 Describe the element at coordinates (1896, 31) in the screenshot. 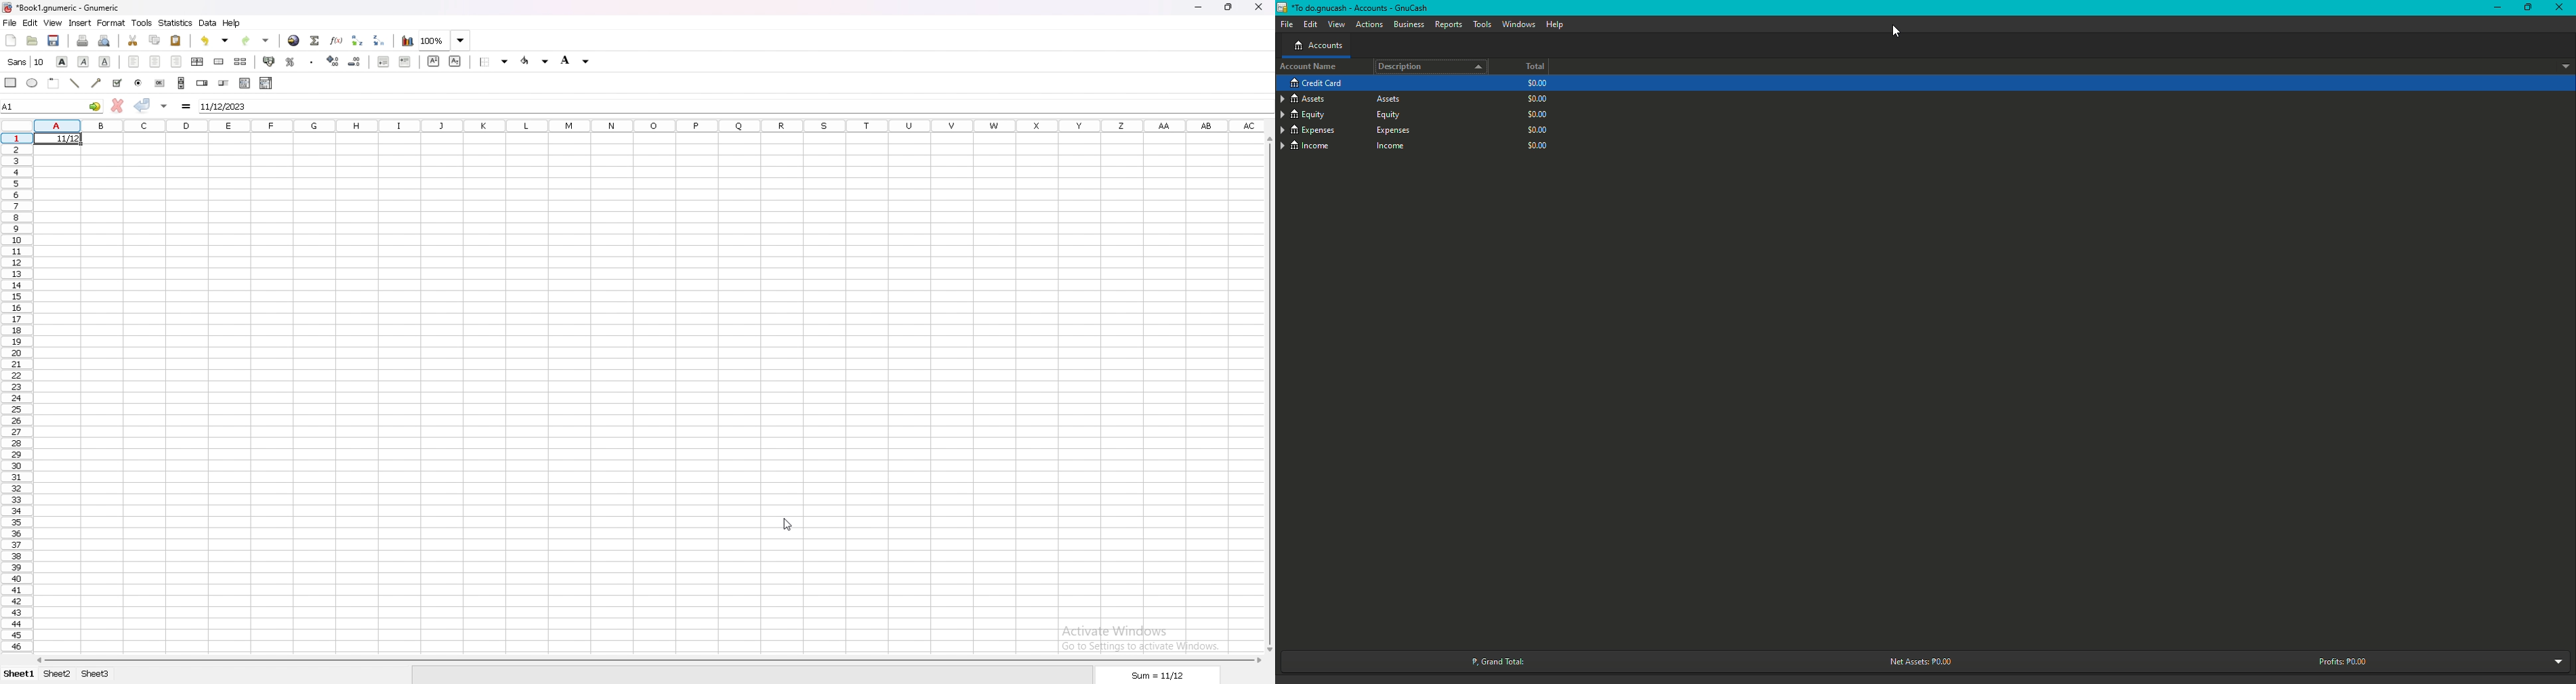

I see `Cursor` at that location.